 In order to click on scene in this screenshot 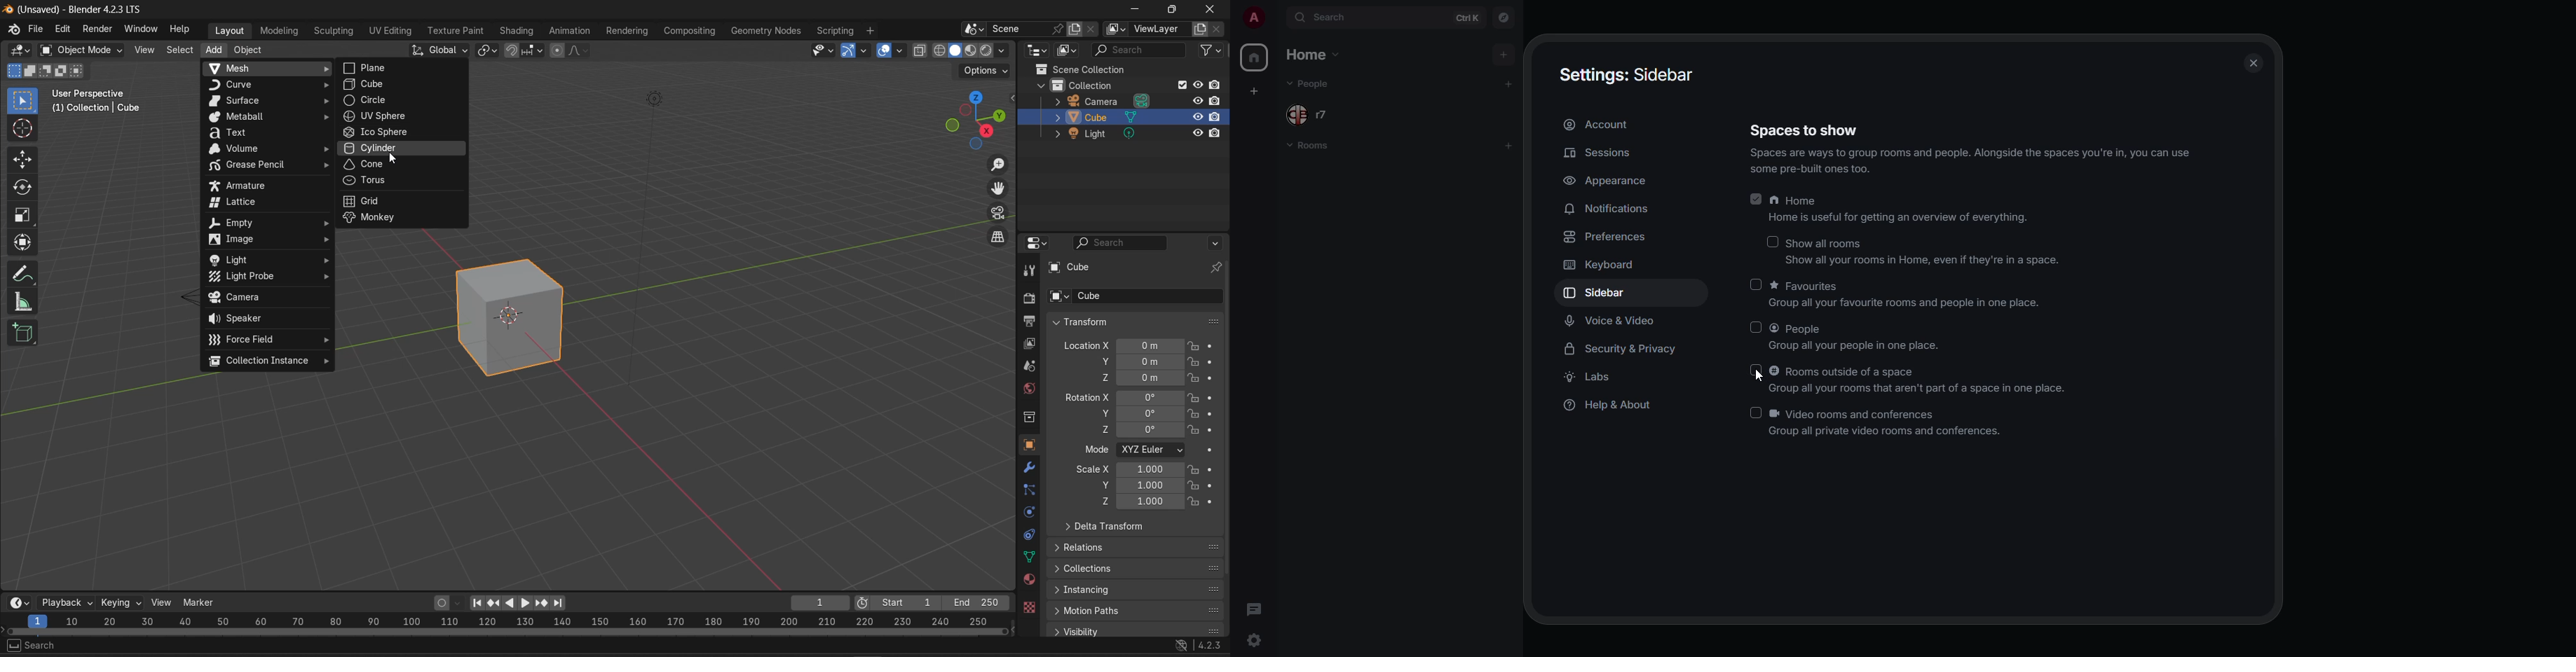, I will do `click(1030, 366)`.